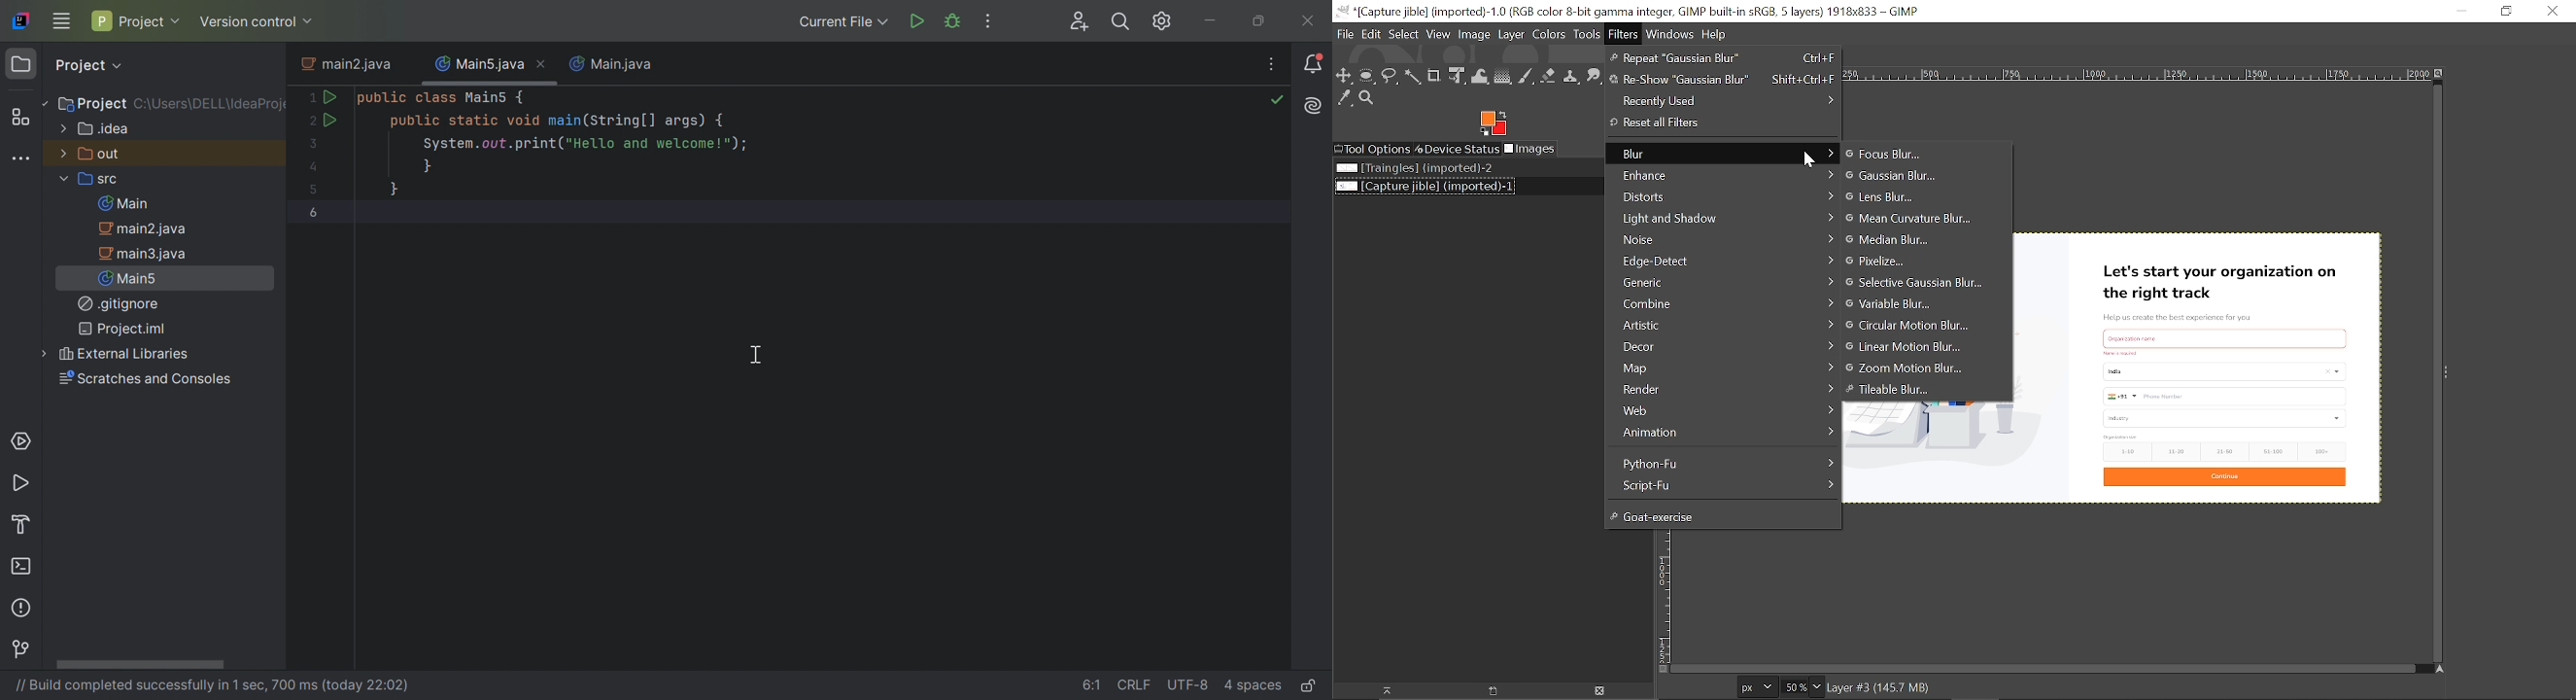  Describe the element at coordinates (1910, 217) in the screenshot. I see `Mean curvature Blur` at that location.